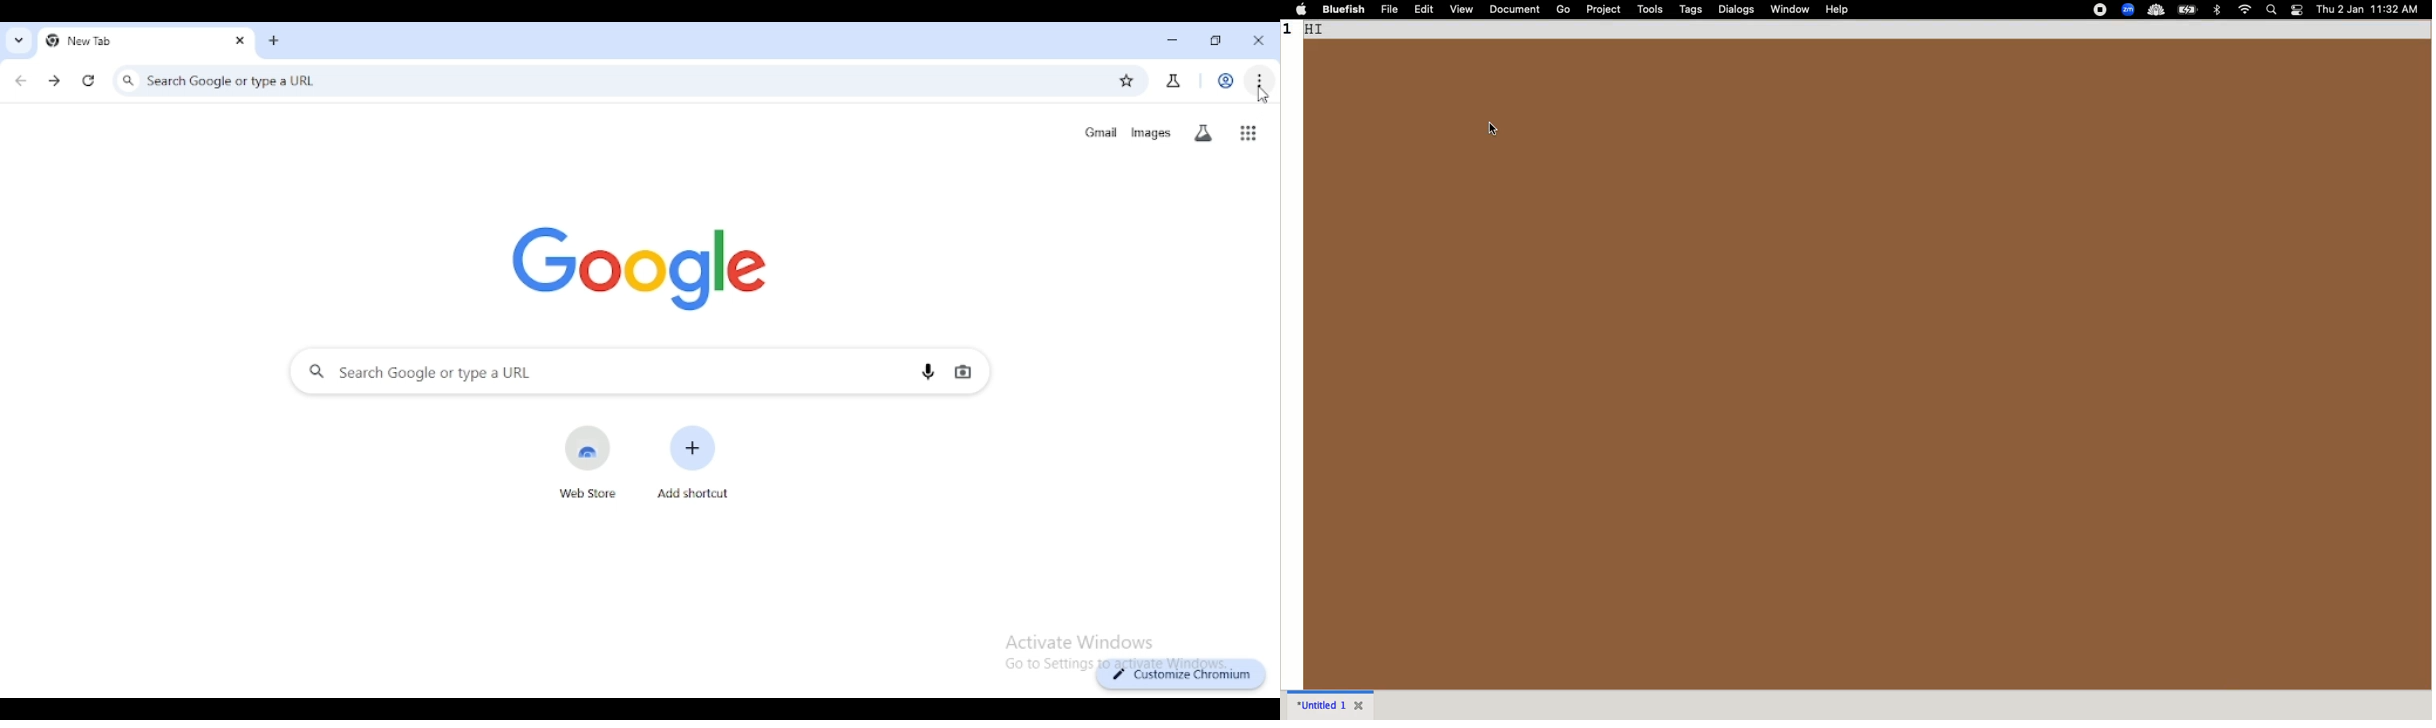  Describe the element at coordinates (588, 461) in the screenshot. I see `web store` at that location.